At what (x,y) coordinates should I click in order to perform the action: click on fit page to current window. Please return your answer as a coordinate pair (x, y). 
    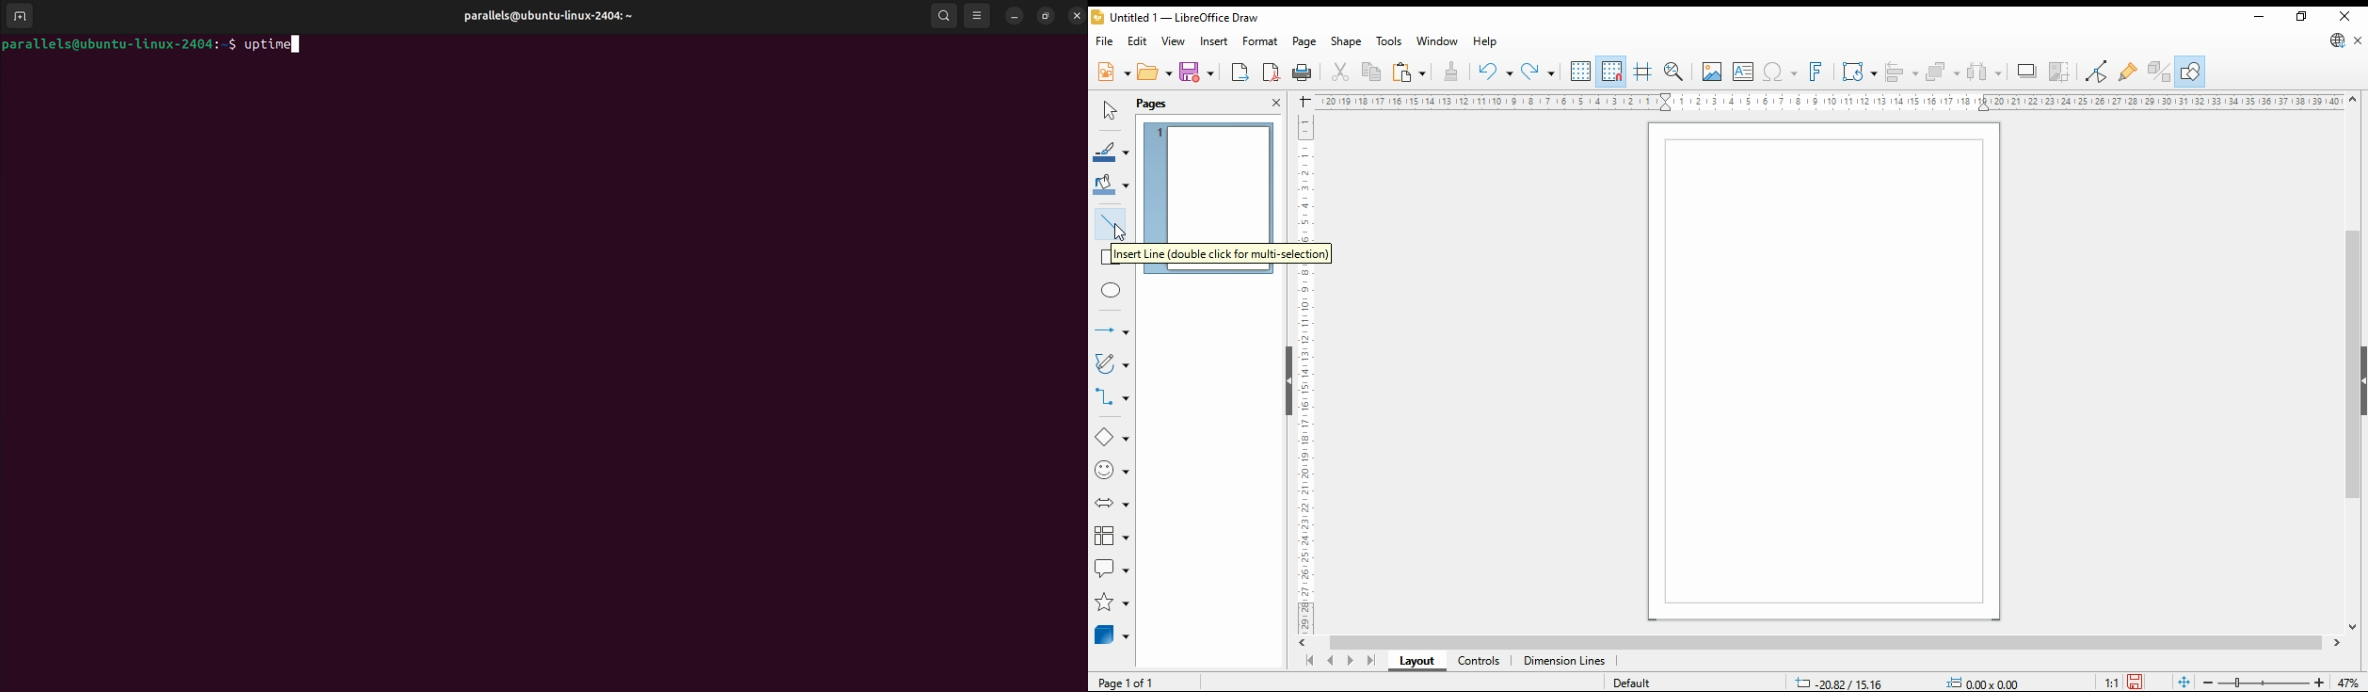
    Looking at the image, I should click on (2184, 682).